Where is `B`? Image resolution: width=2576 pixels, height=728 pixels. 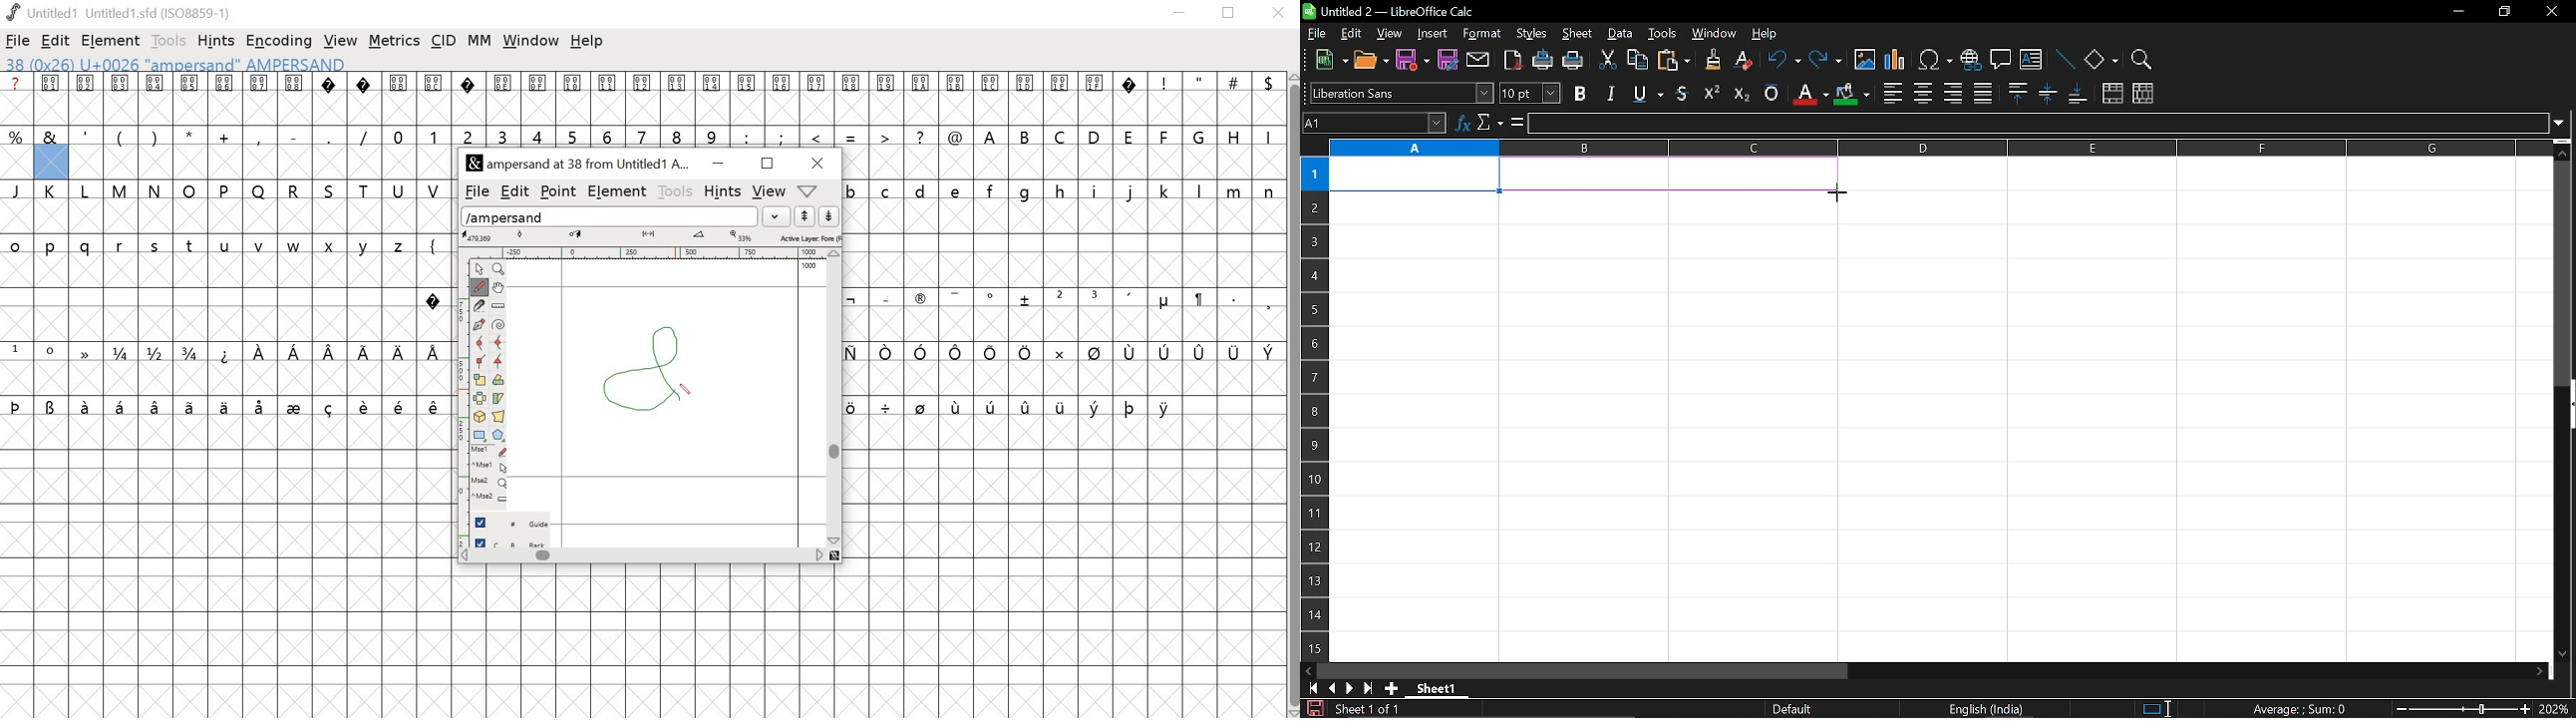 B is located at coordinates (1026, 136).